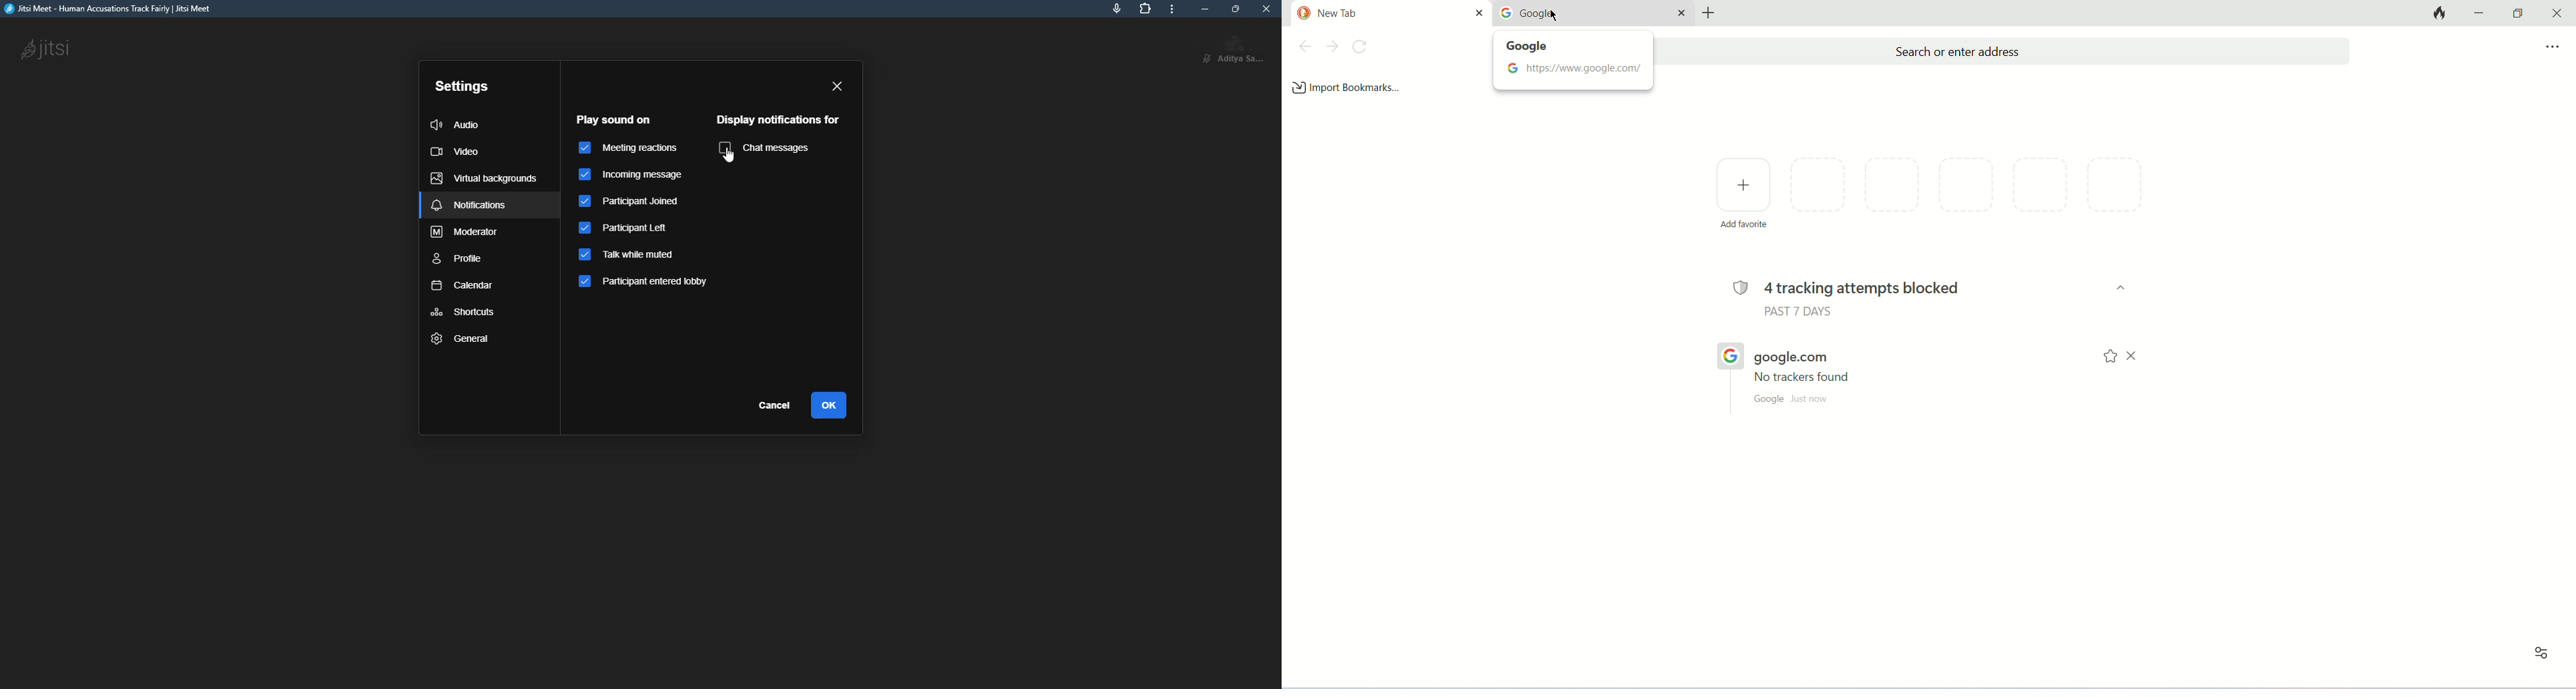 The height and width of the screenshot is (700, 2576). What do you see at coordinates (831, 405) in the screenshot?
I see `ok` at bounding box center [831, 405].